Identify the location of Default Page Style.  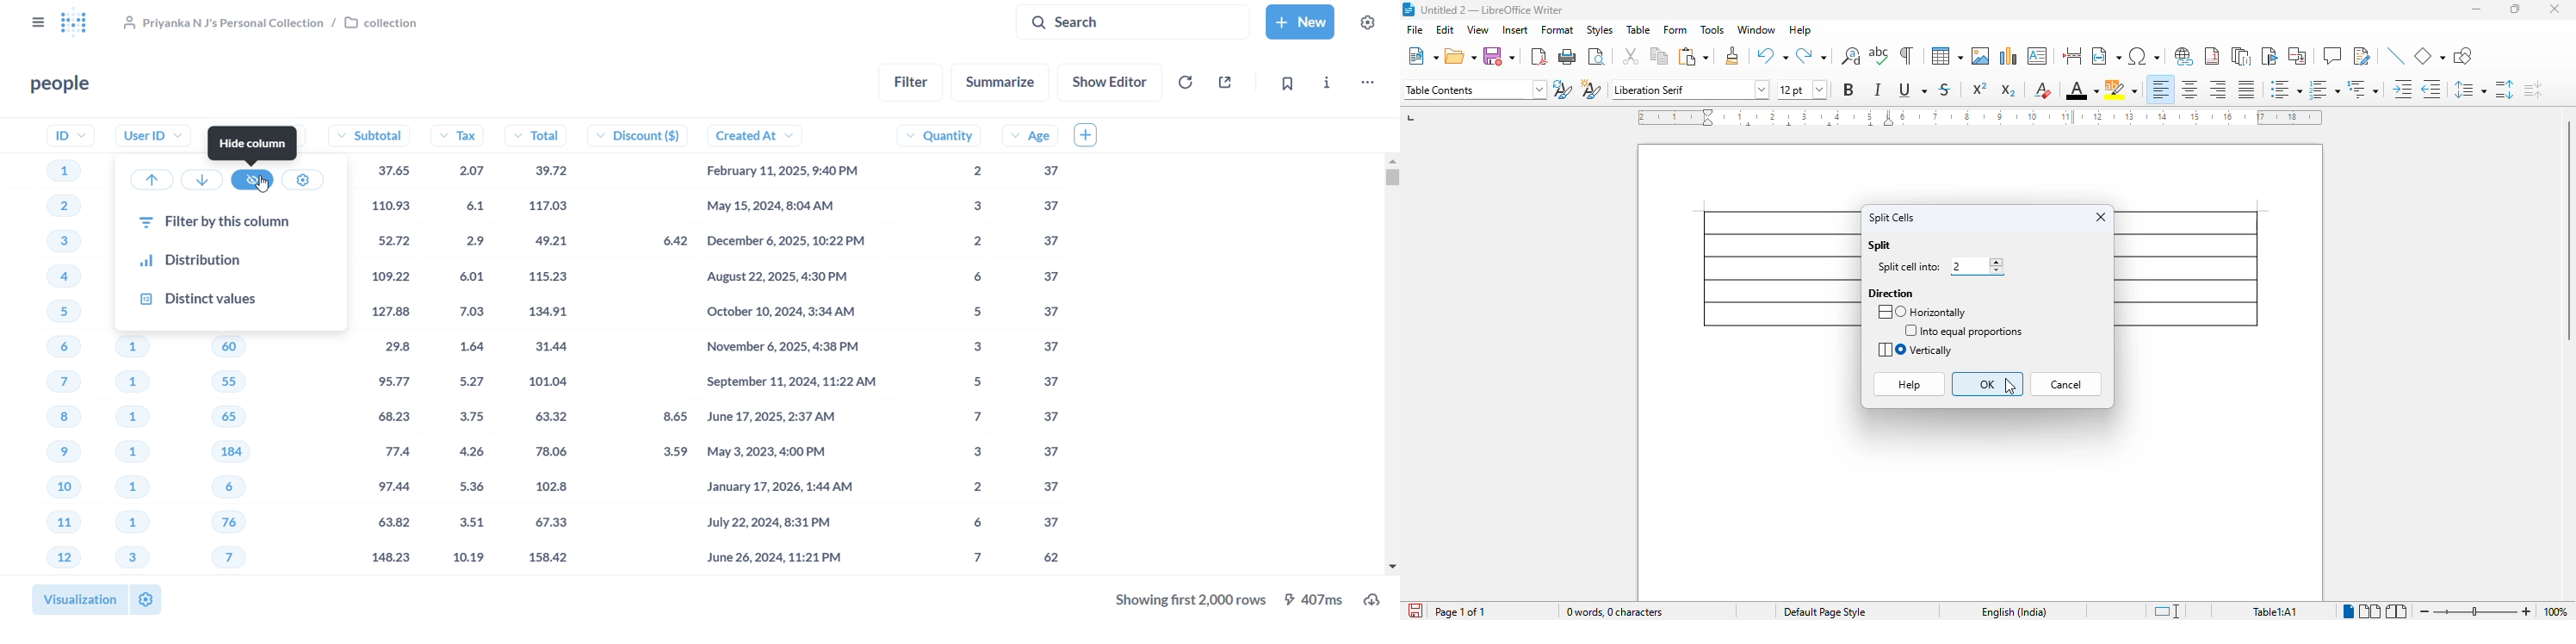
(1824, 611).